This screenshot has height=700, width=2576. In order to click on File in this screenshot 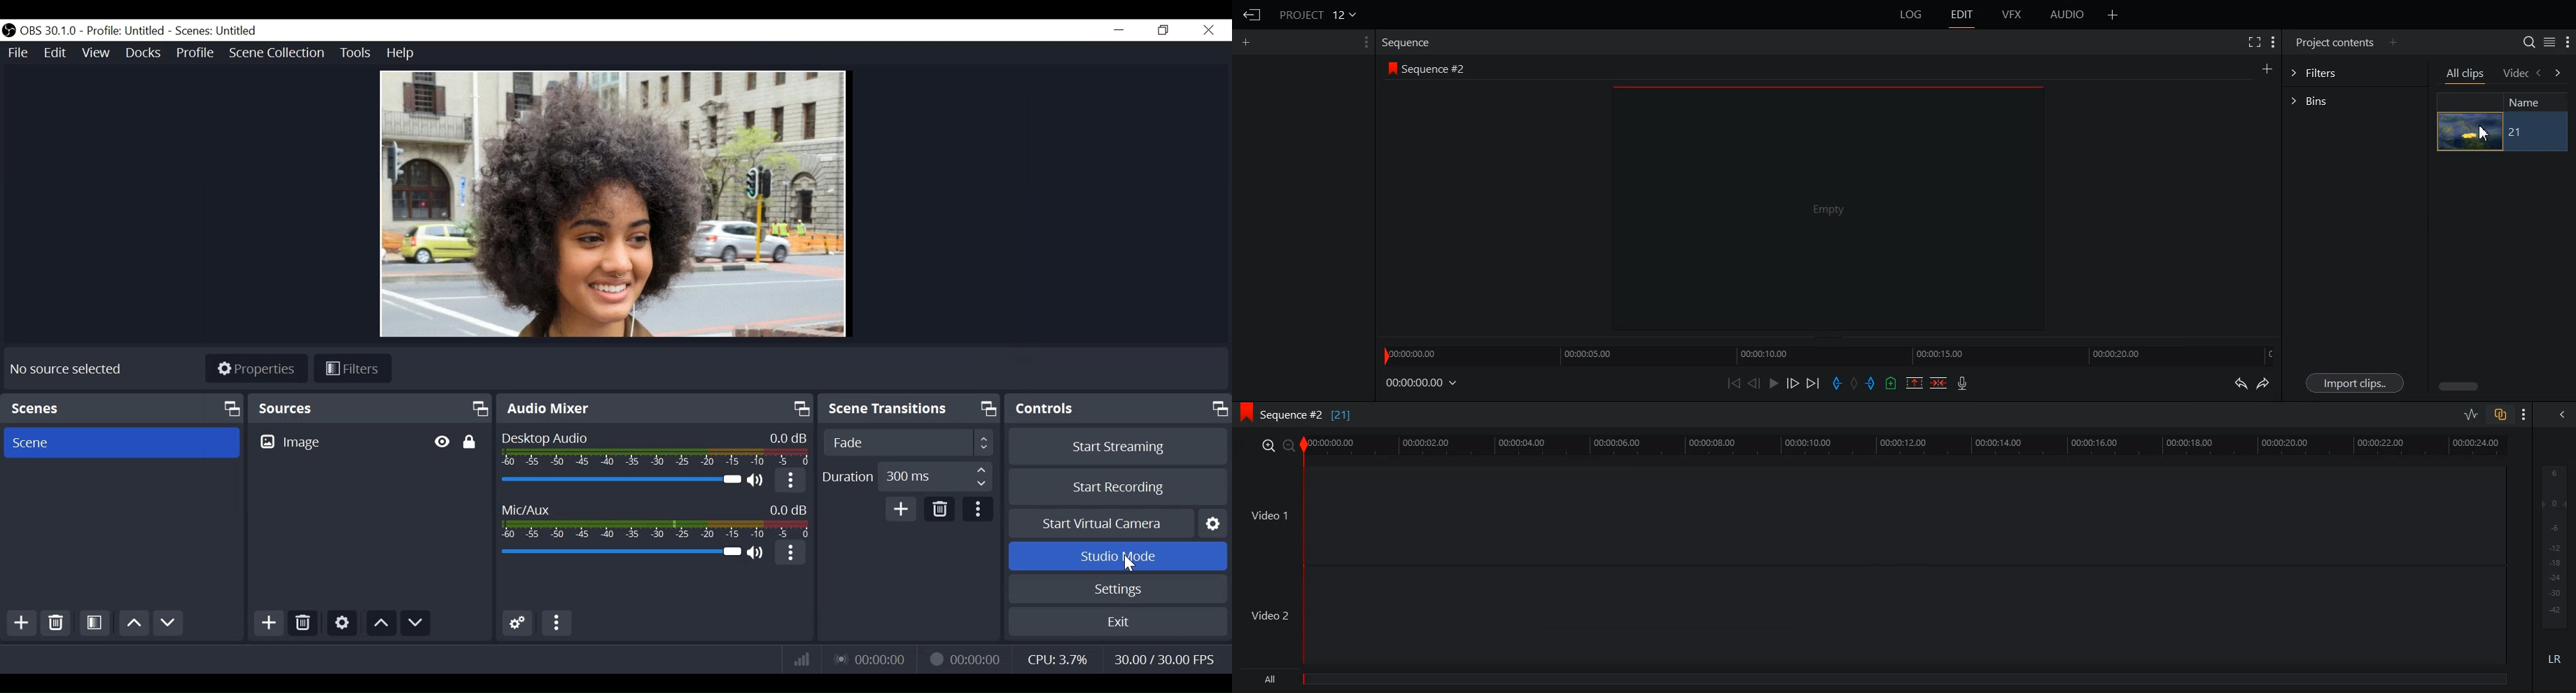, I will do `click(17, 53)`.